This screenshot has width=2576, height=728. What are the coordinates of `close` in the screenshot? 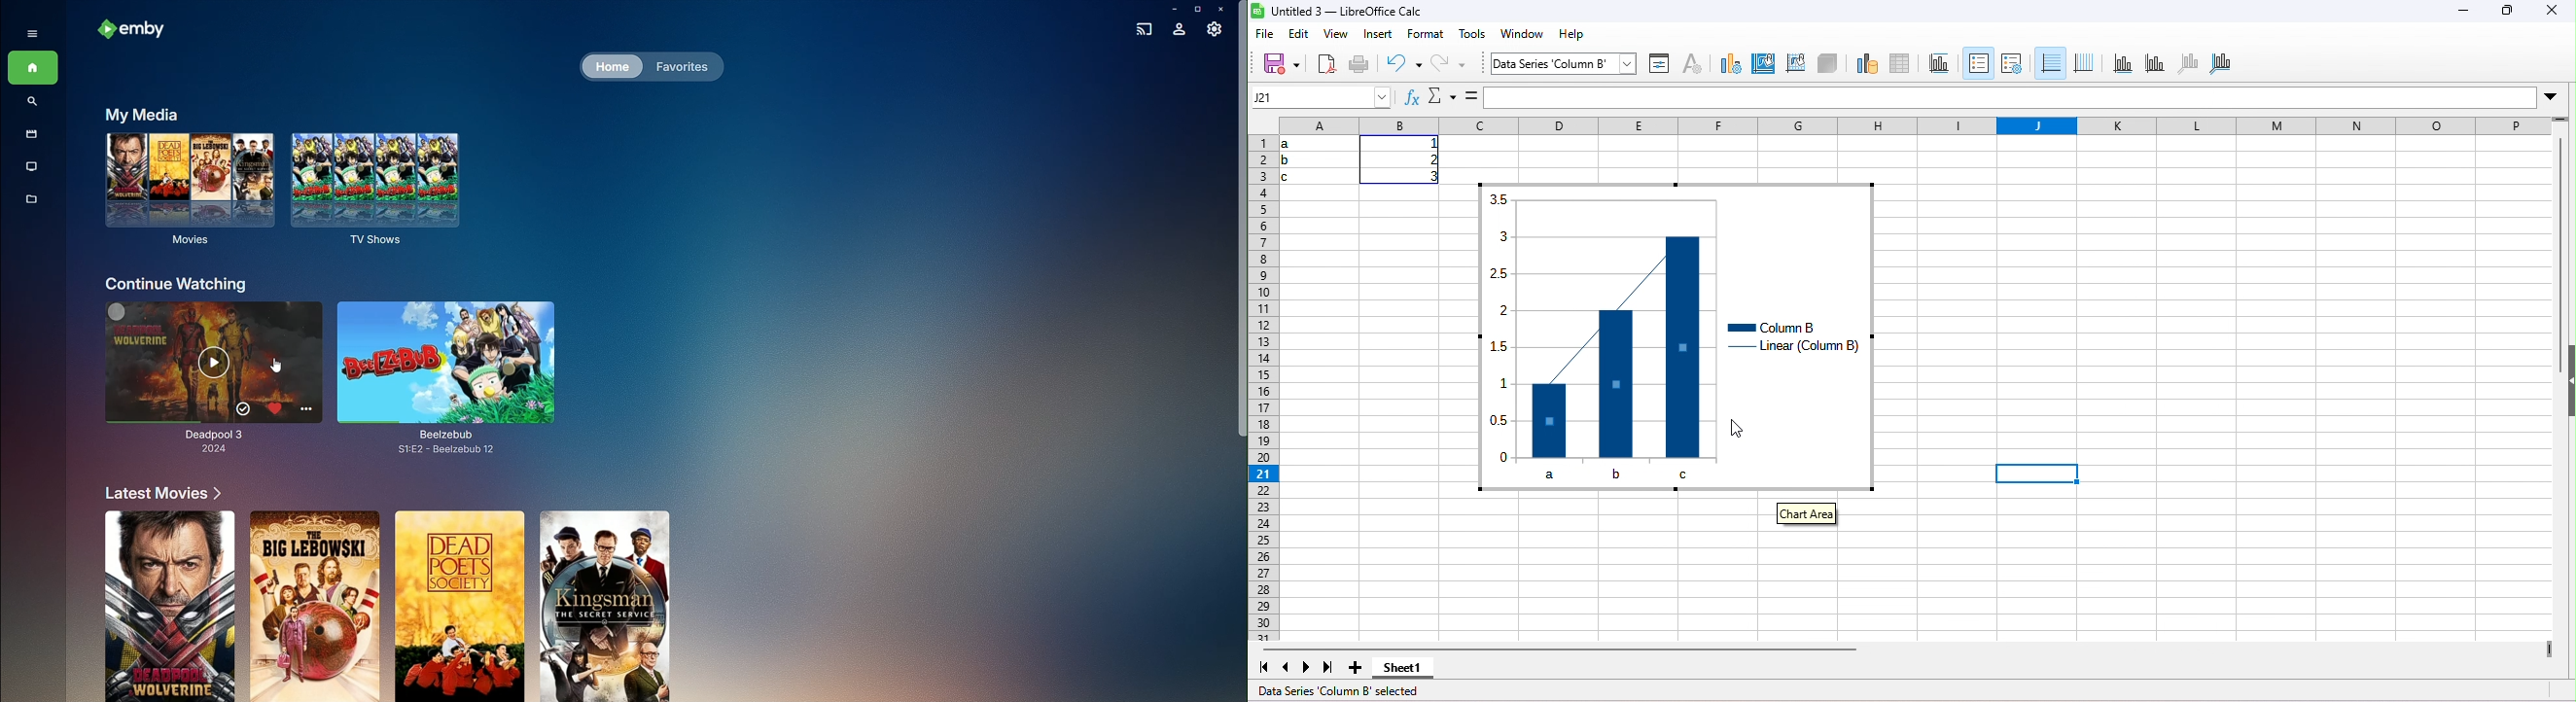 It's located at (2556, 14).